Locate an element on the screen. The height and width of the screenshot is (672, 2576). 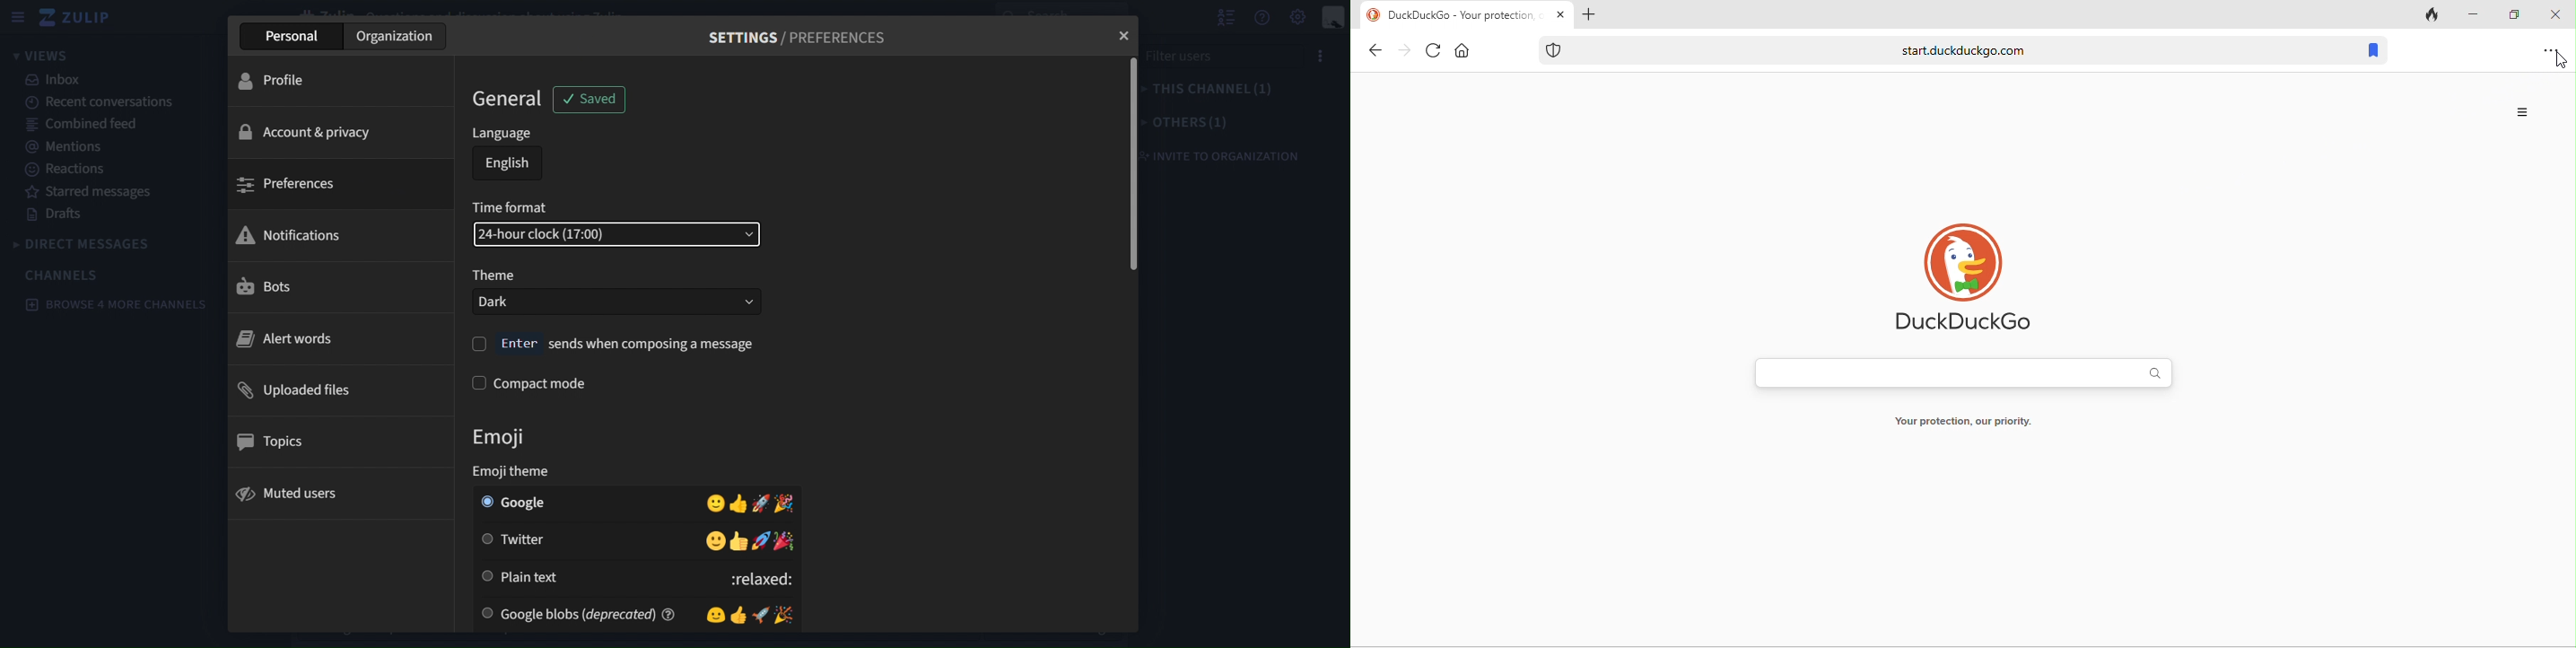
options is located at coordinates (1323, 54).